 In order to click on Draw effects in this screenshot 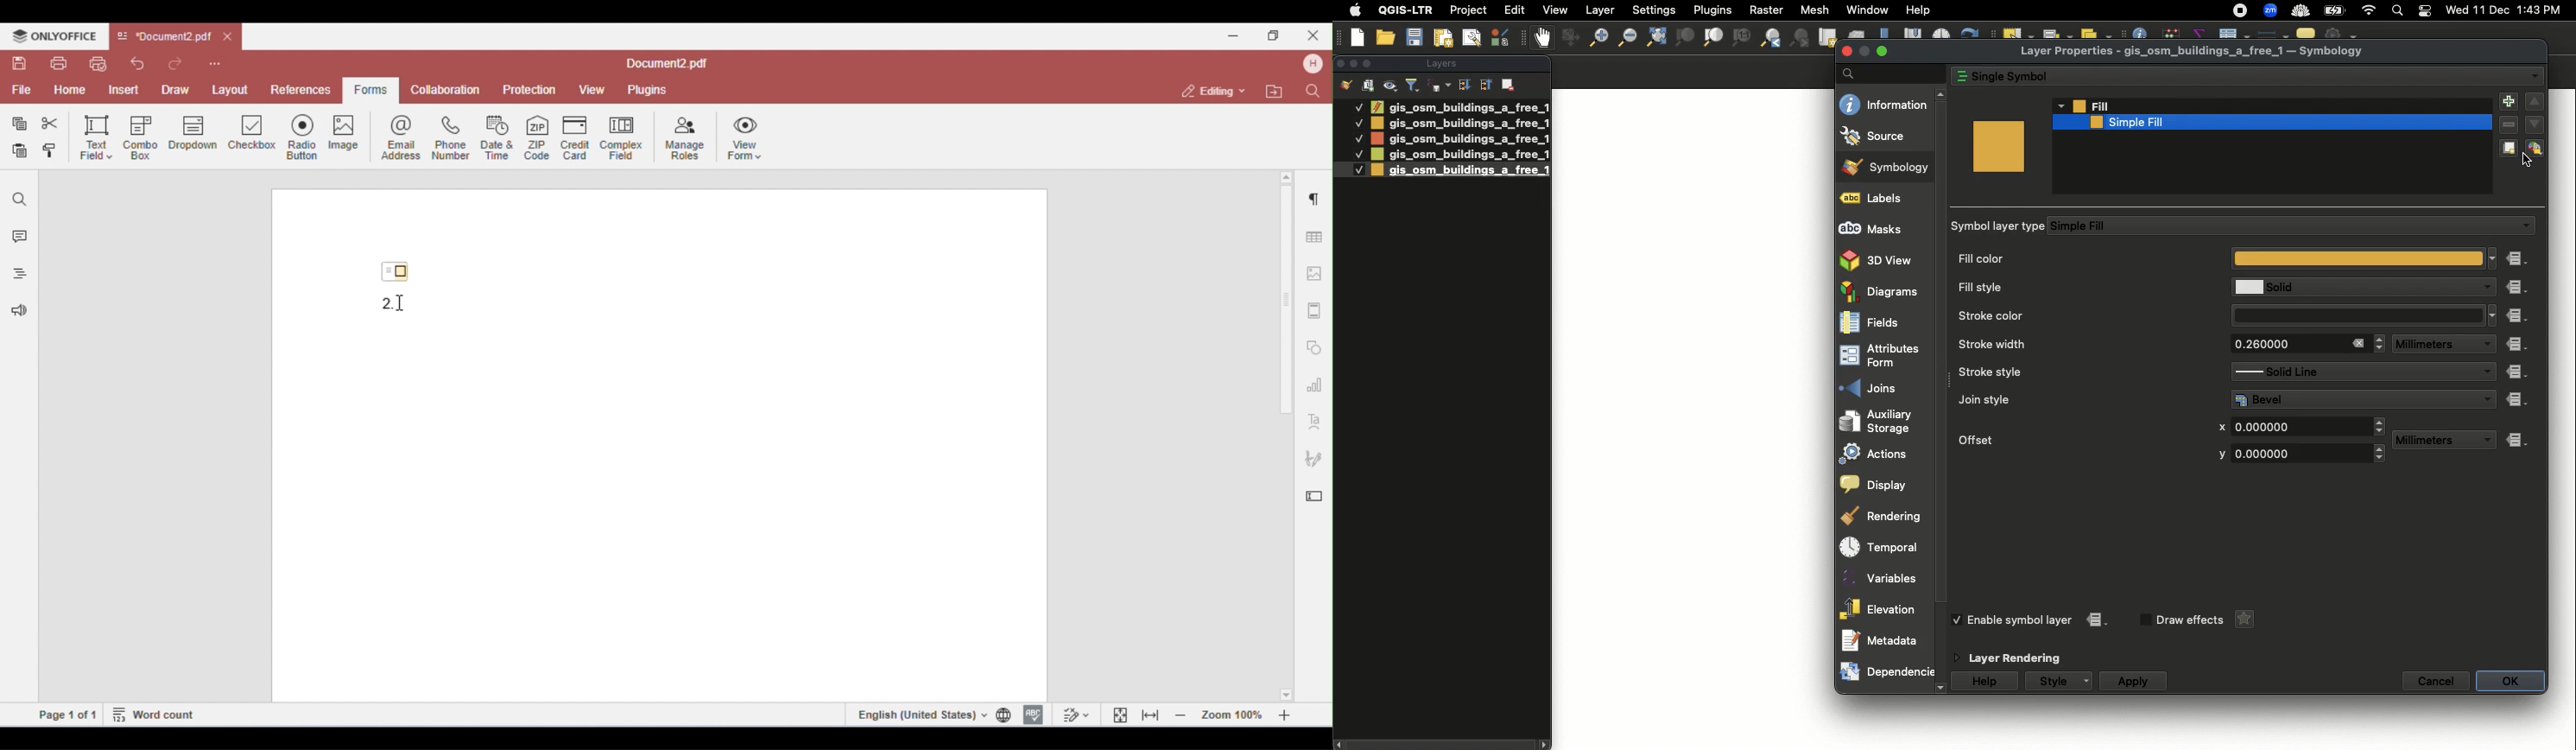, I will do `click(2189, 620)`.